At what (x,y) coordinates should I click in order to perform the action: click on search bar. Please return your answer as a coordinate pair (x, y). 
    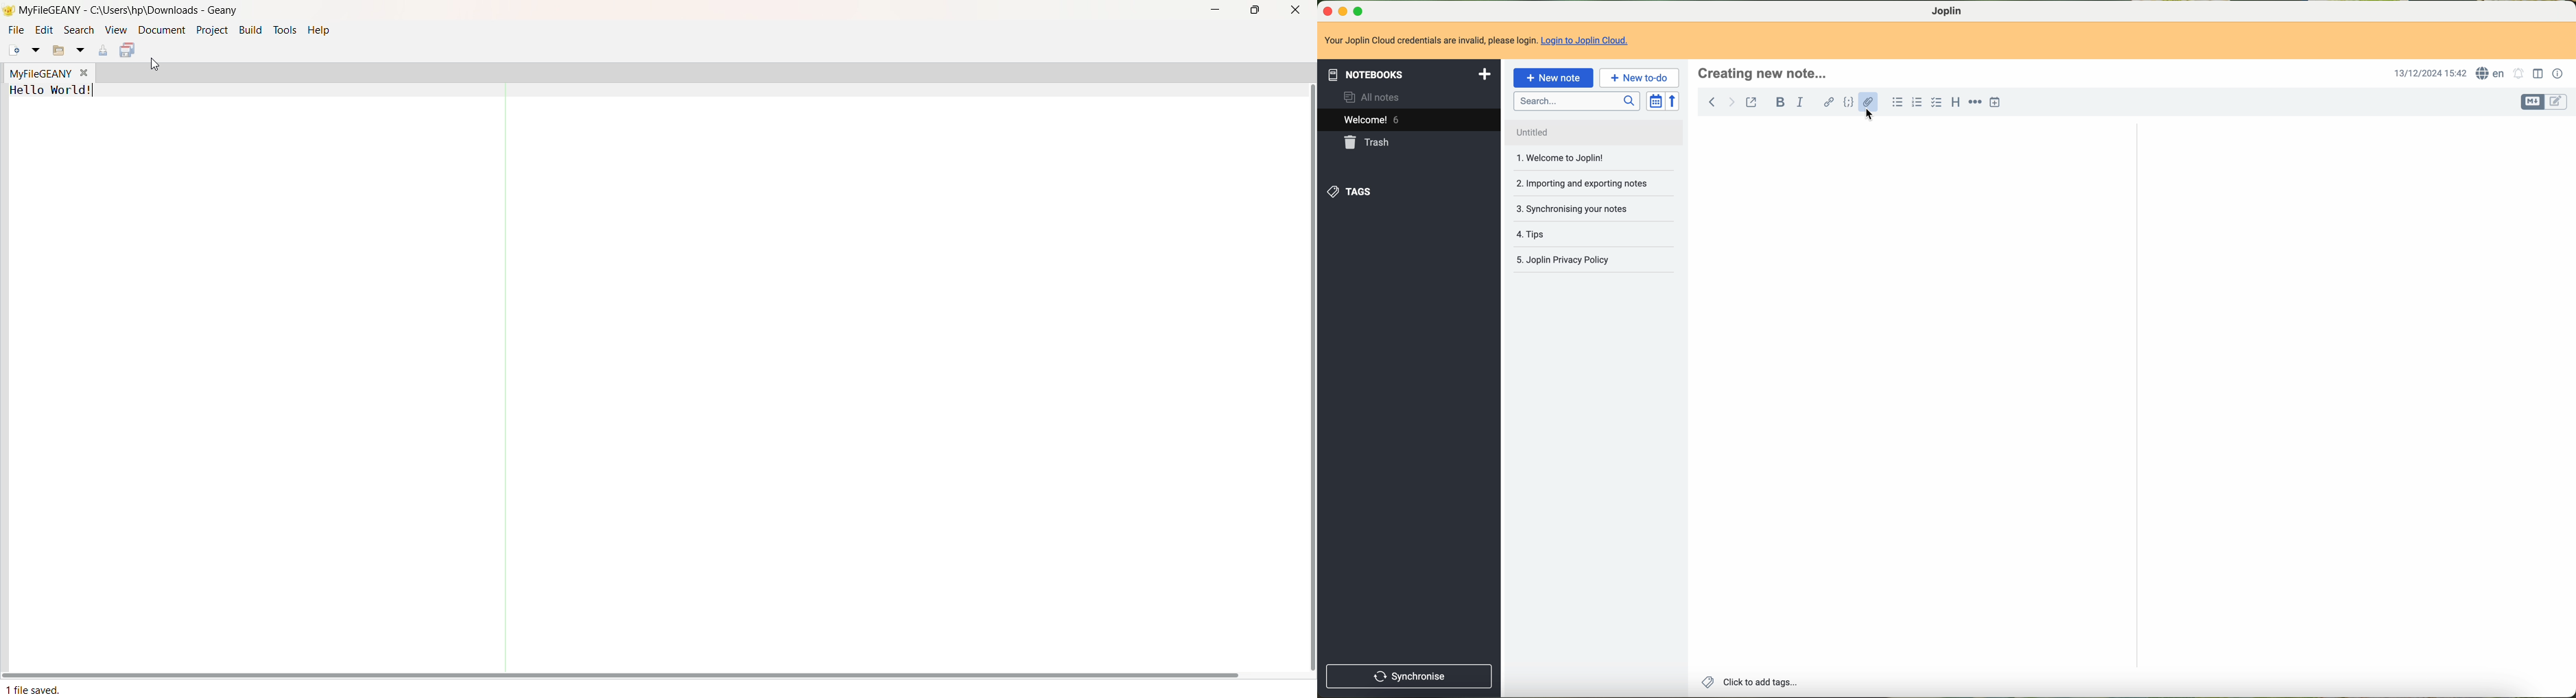
    Looking at the image, I should click on (1576, 101).